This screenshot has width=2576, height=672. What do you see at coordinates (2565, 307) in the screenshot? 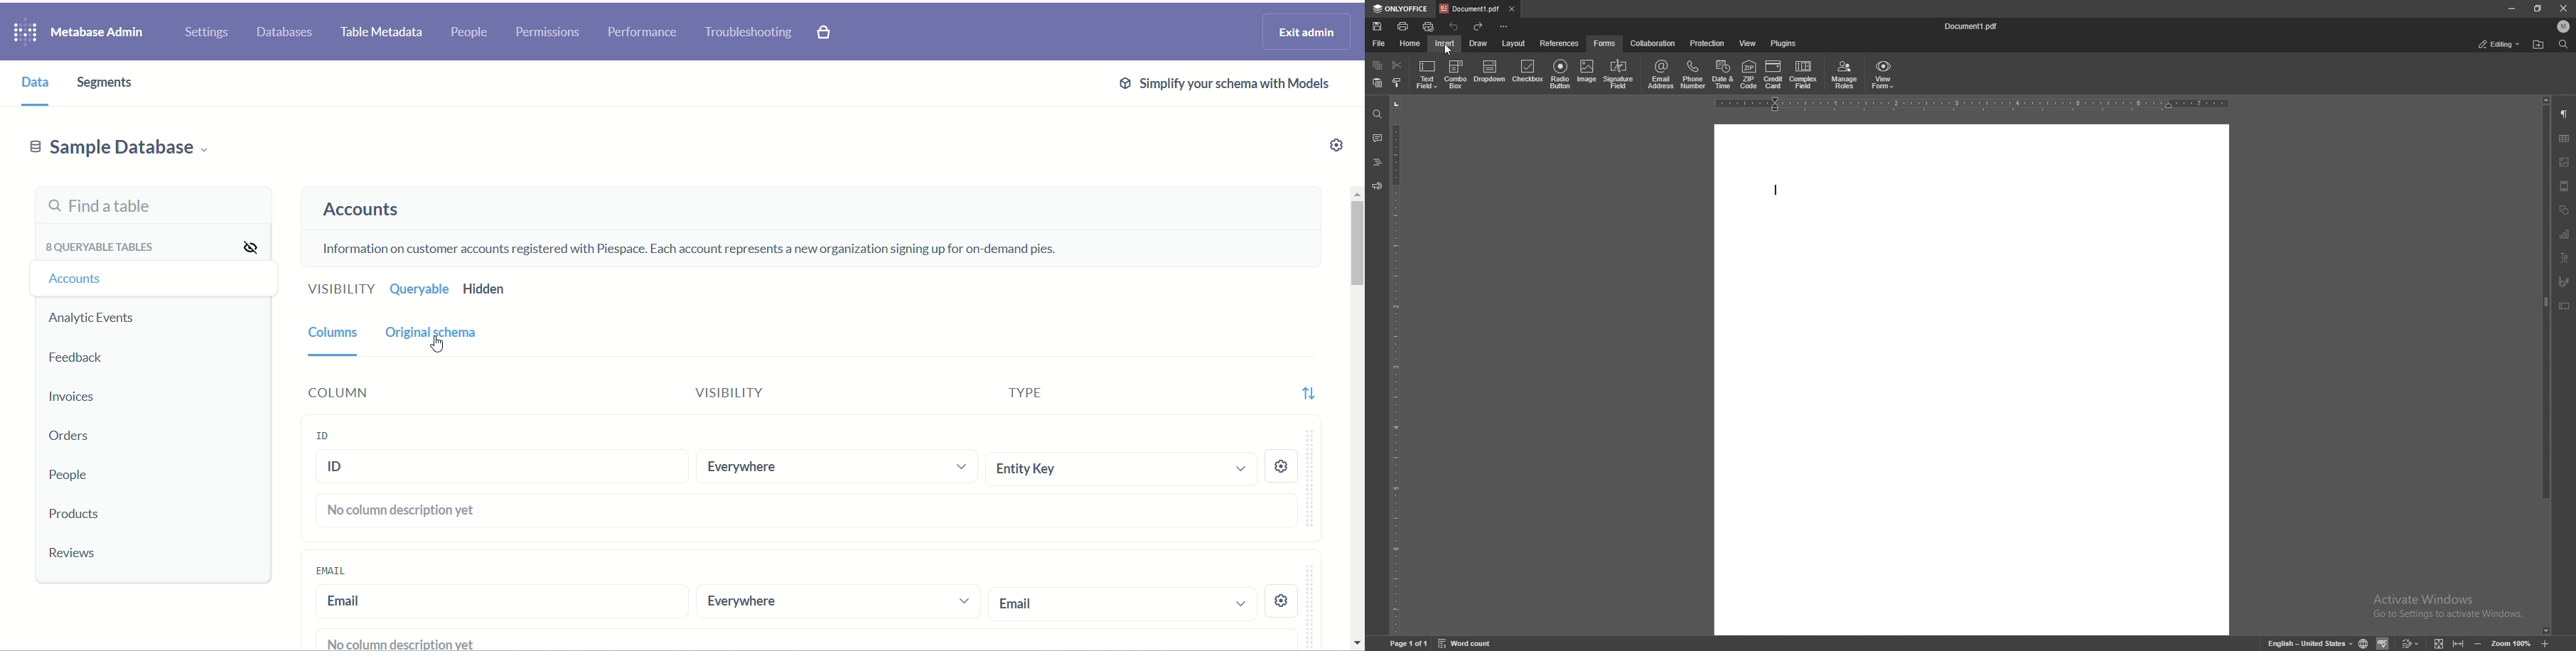
I see `text box` at bounding box center [2565, 307].